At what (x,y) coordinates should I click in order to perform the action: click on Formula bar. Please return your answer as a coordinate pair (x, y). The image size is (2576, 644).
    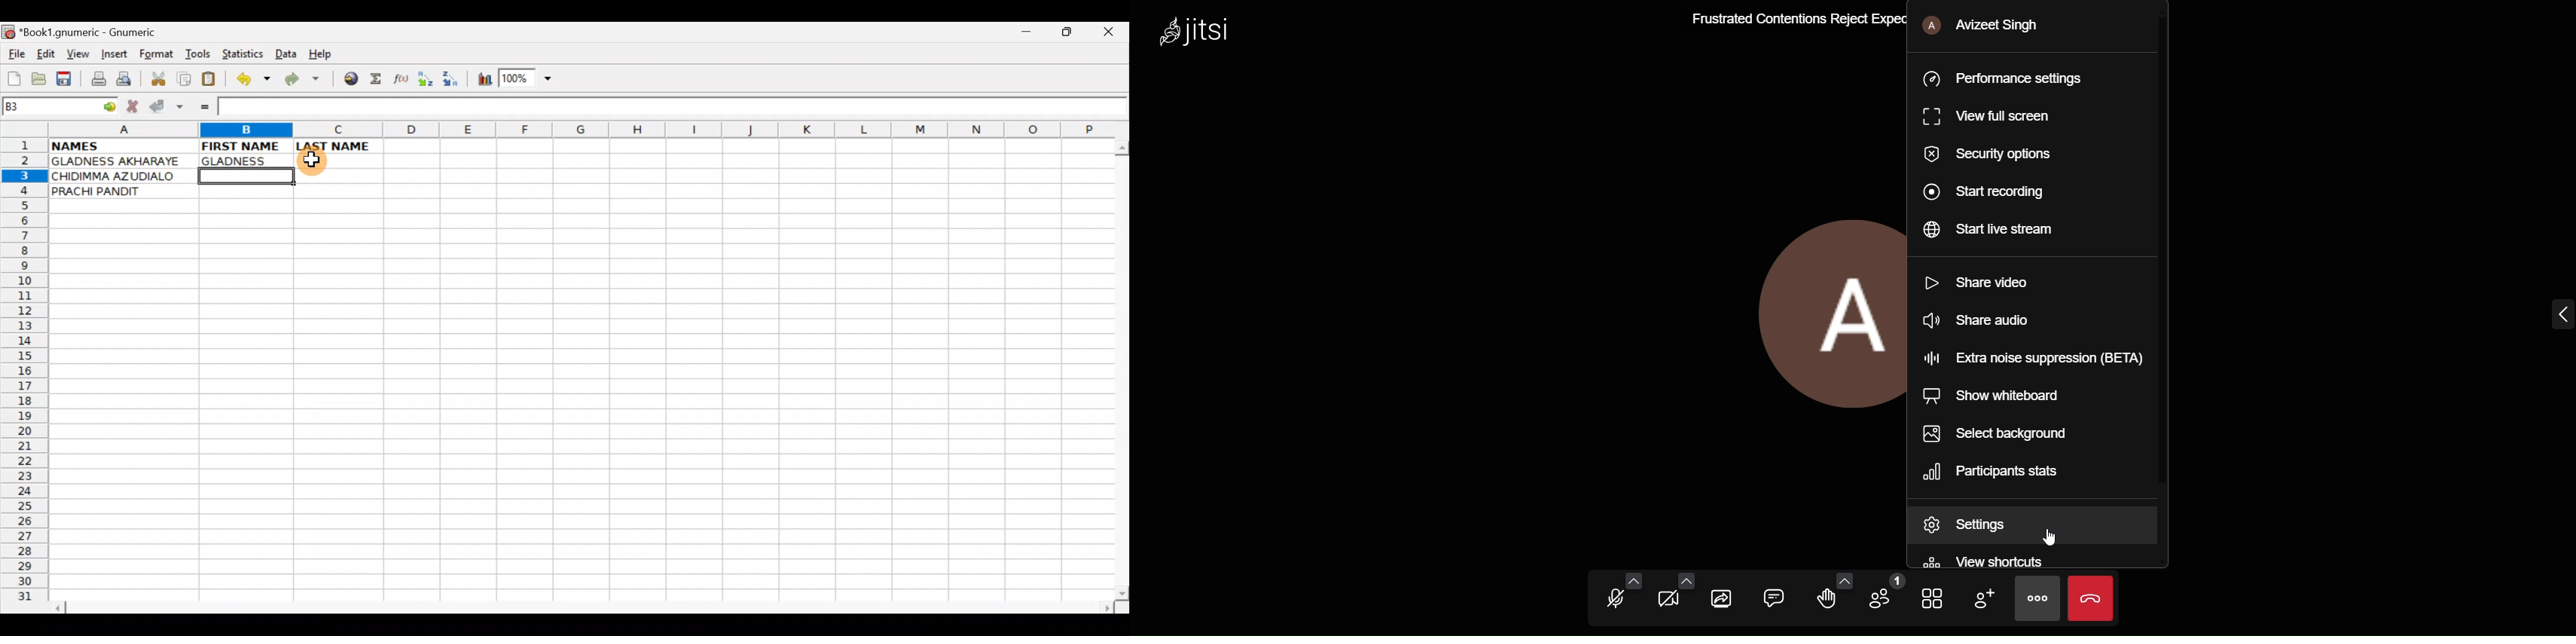
    Looking at the image, I should click on (671, 107).